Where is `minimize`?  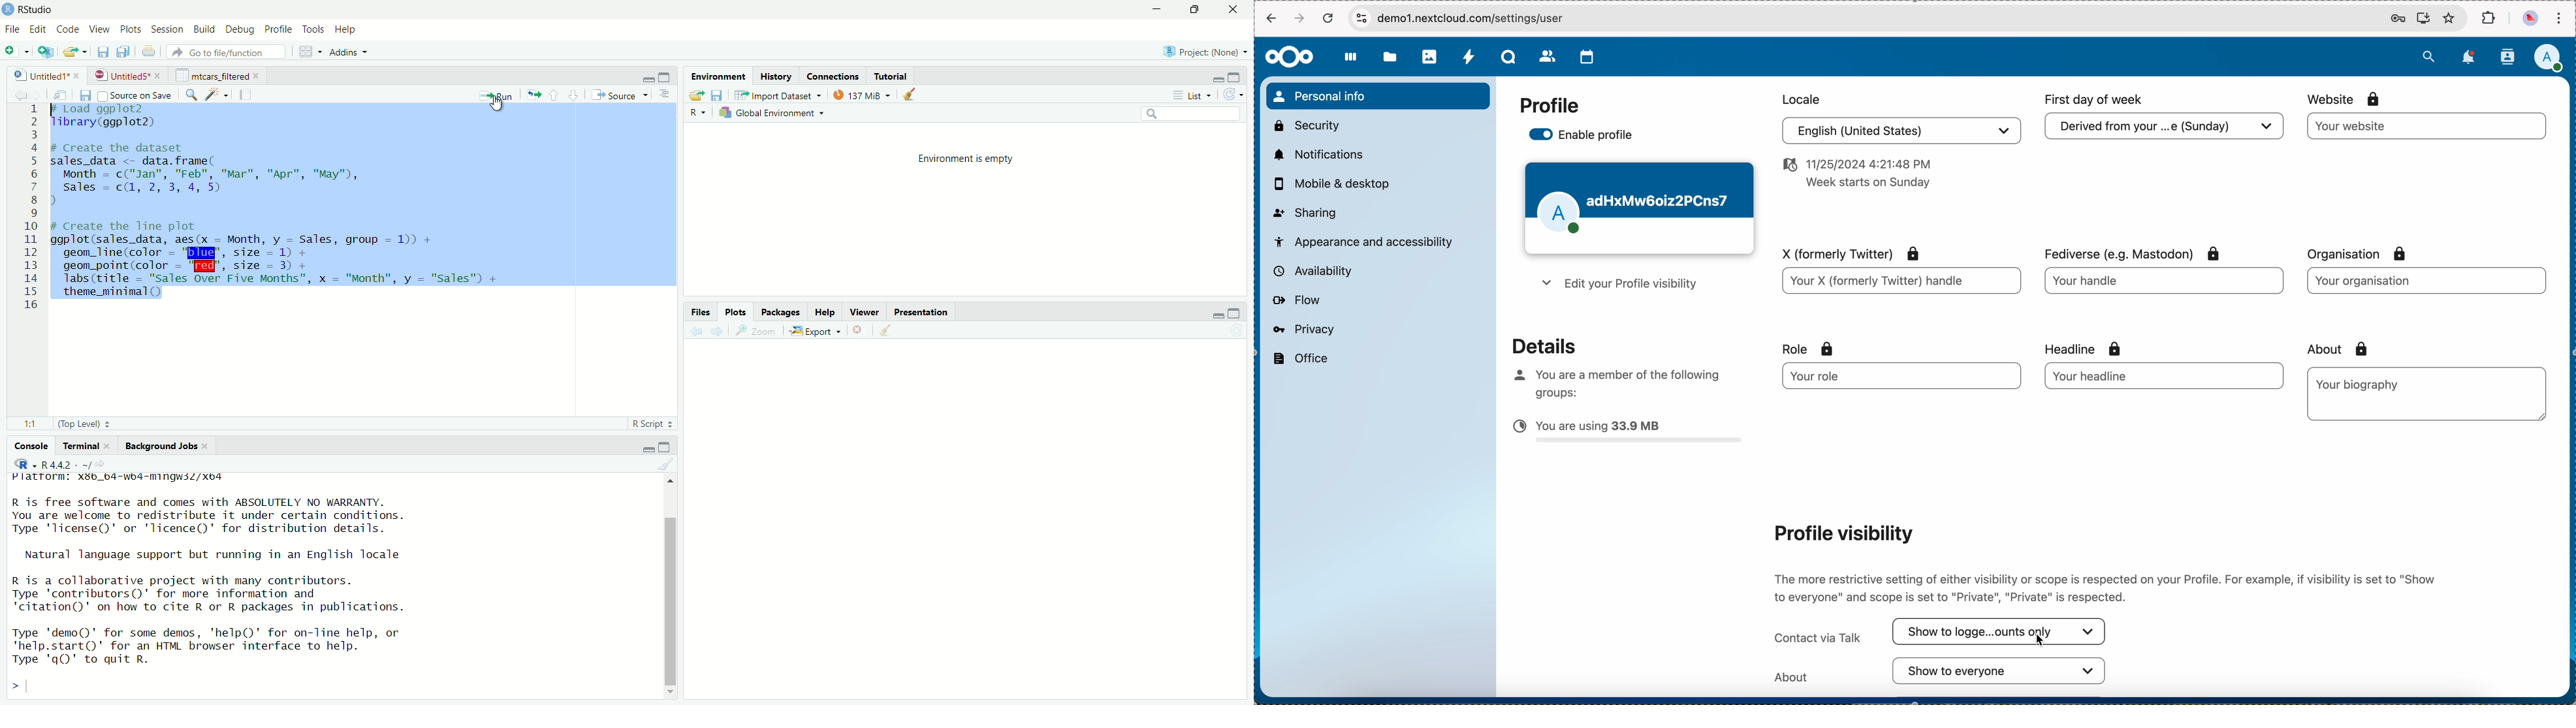
minimize is located at coordinates (646, 448).